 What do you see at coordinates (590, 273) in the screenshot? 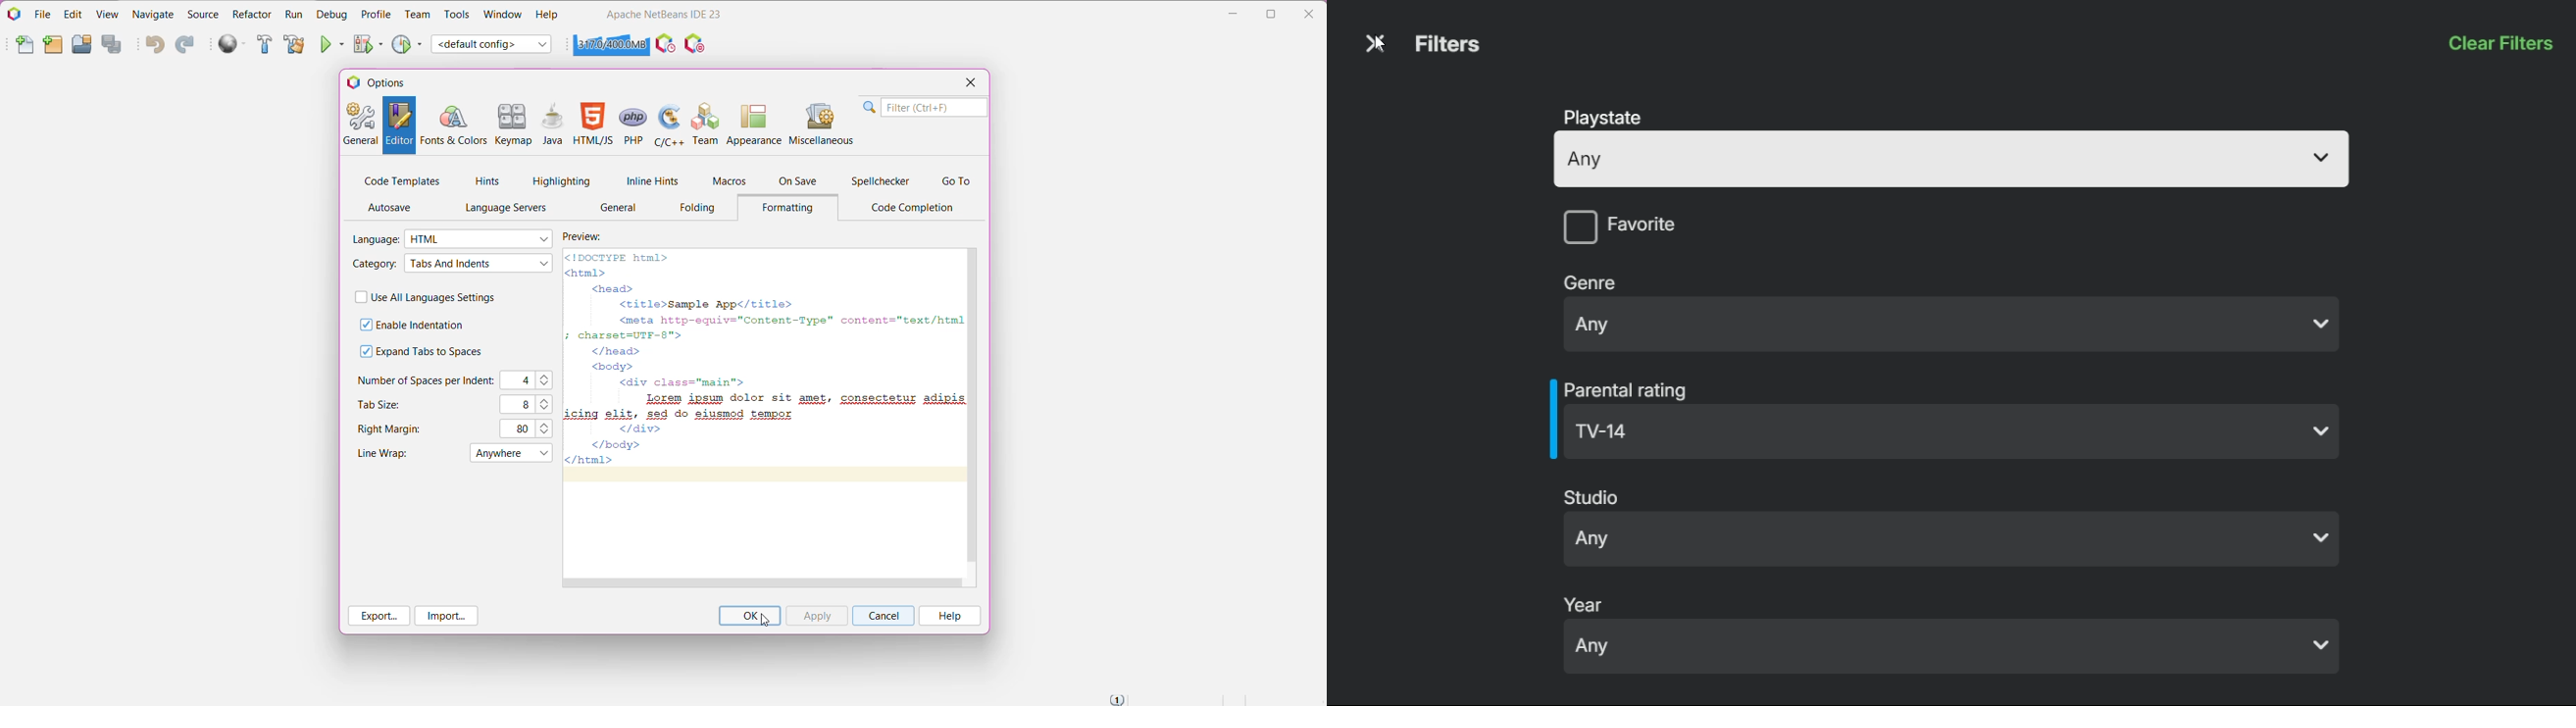
I see `<html>` at bounding box center [590, 273].